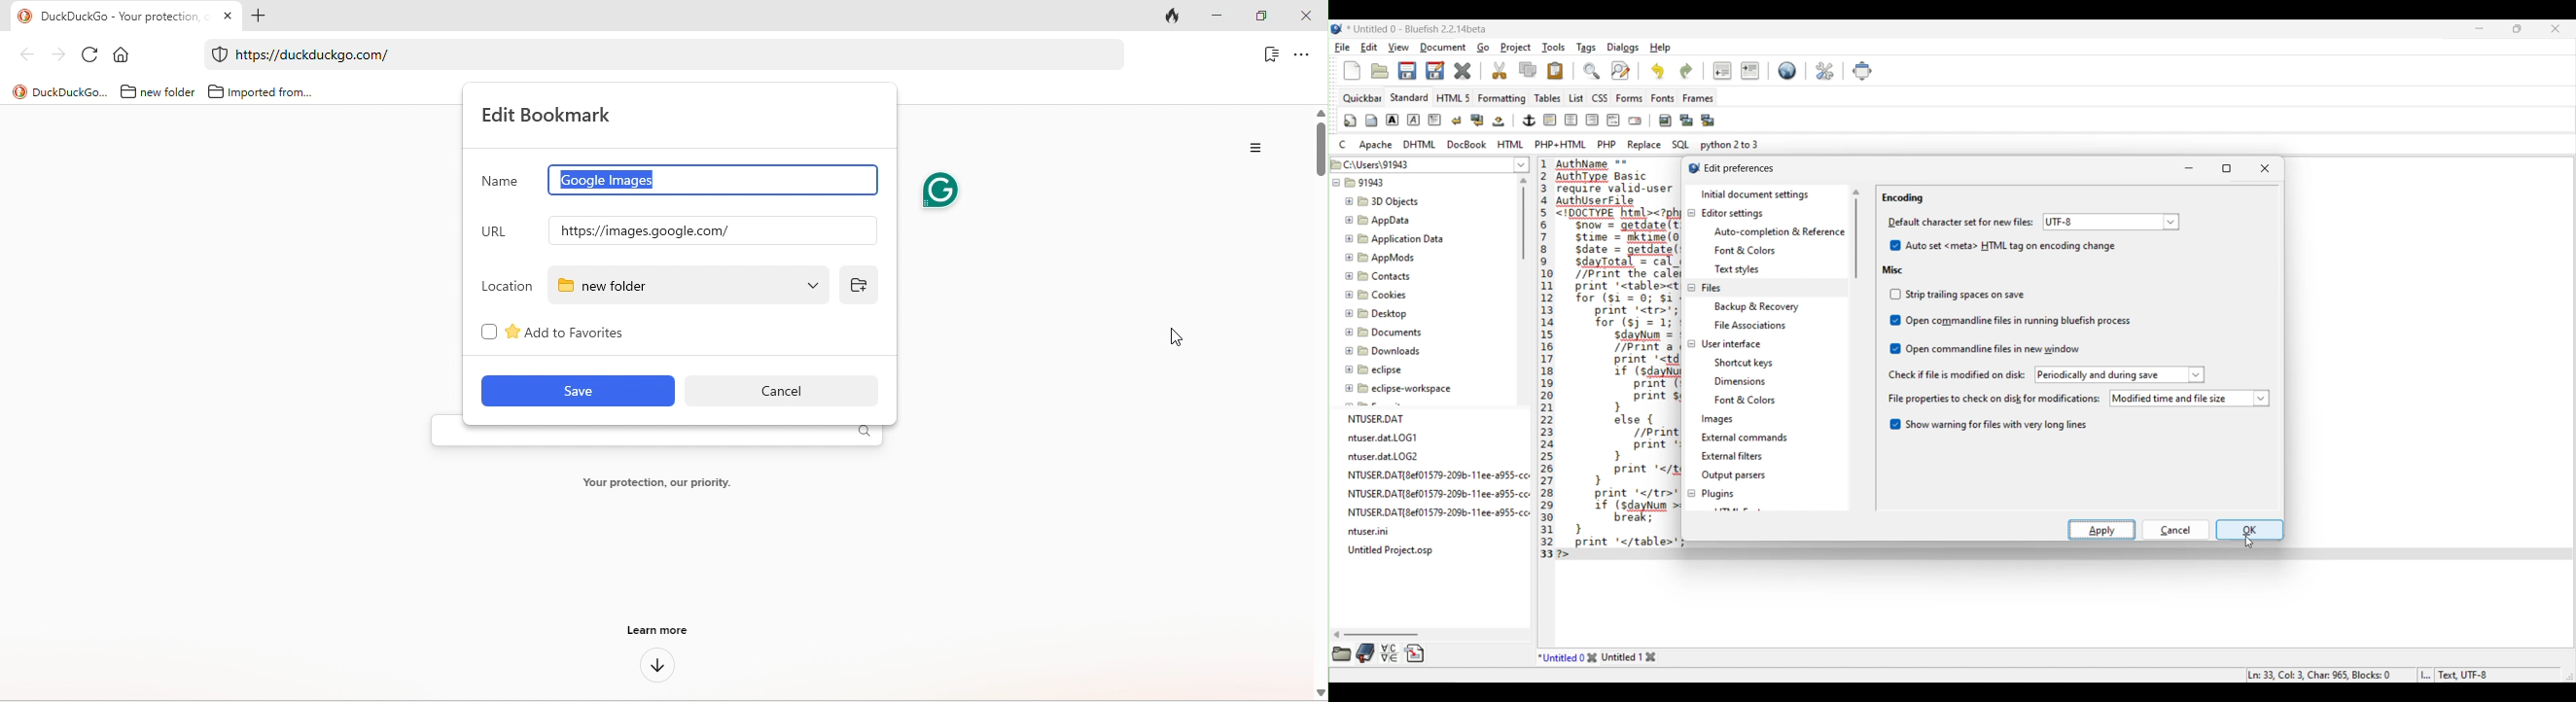  Describe the element at coordinates (1699, 98) in the screenshot. I see `Frames` at that location.